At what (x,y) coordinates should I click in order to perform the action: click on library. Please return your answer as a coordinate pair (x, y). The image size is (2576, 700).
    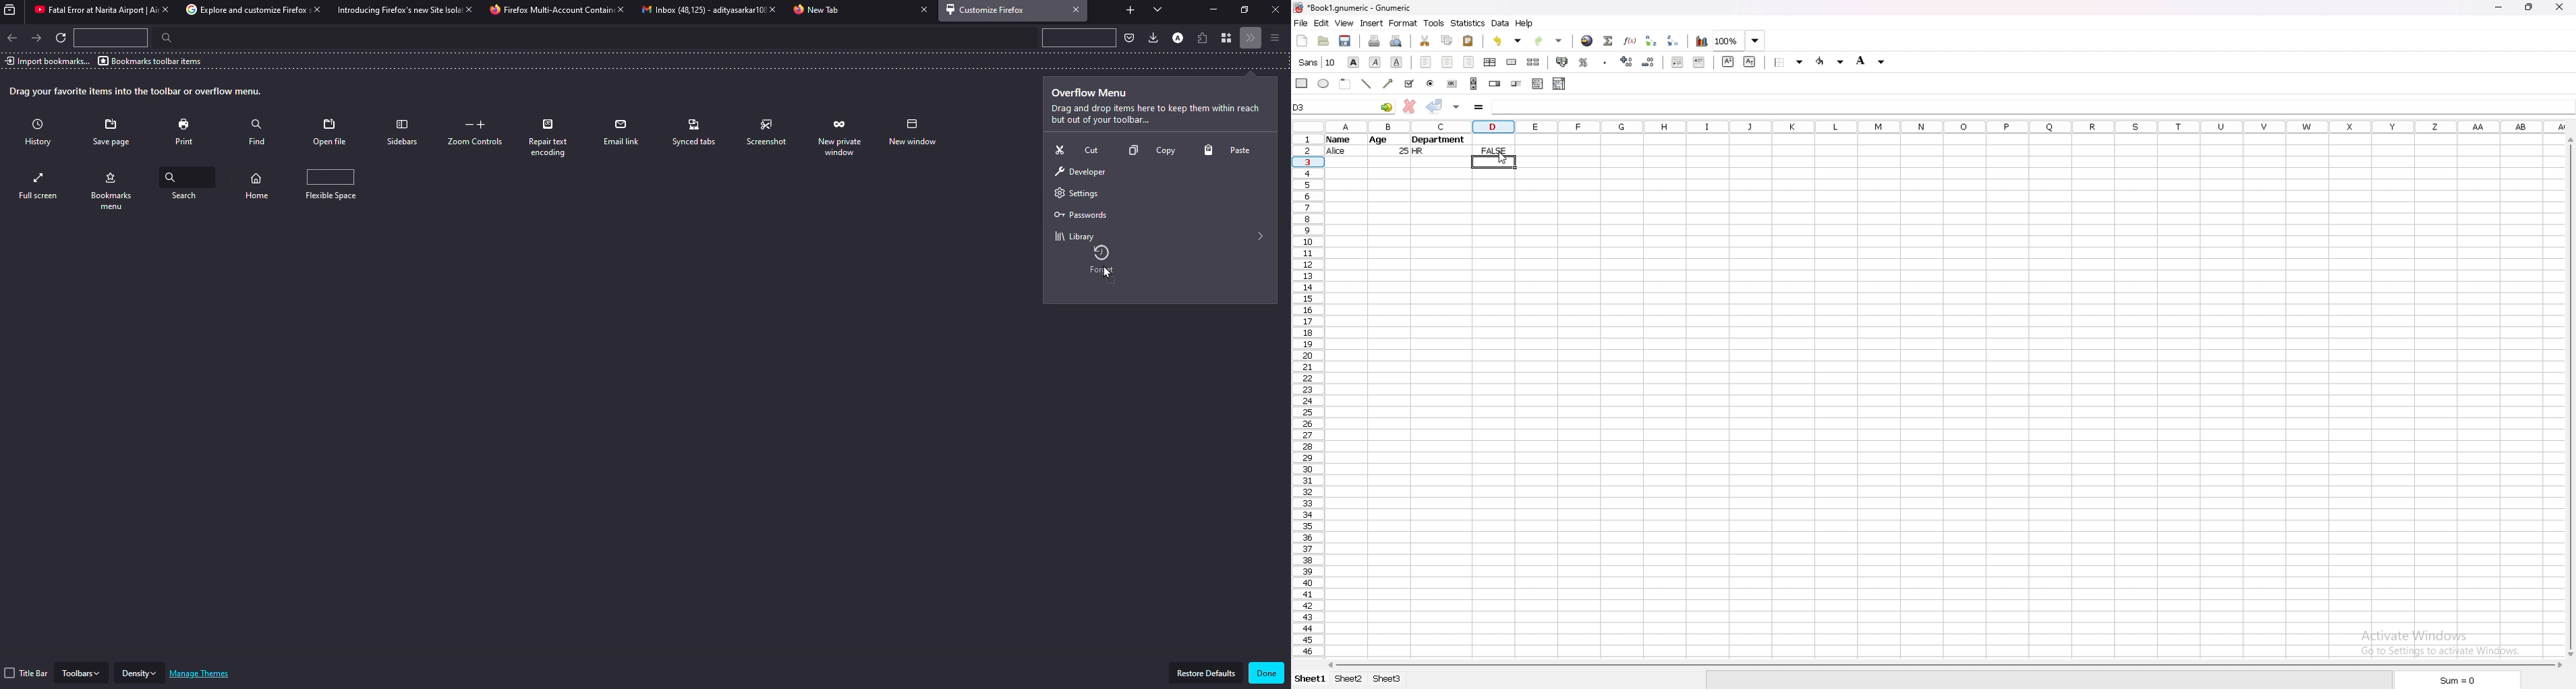
    Looking at the image, I should click on (1073, 235).